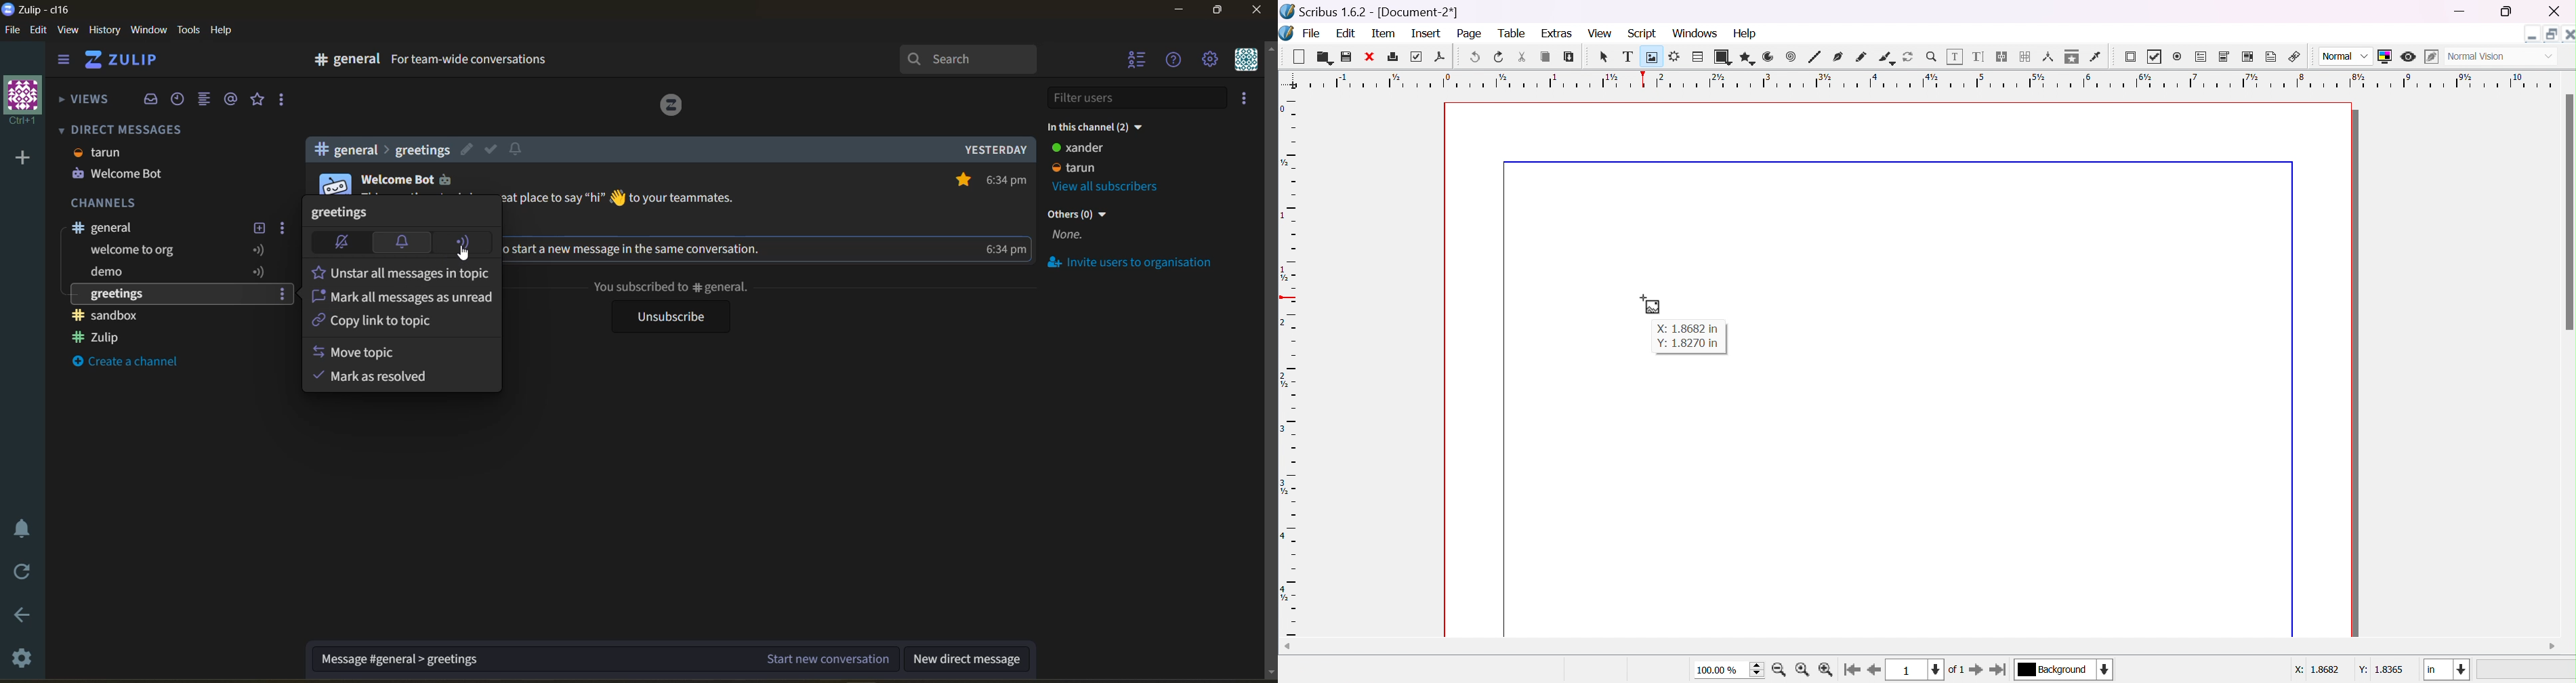  What do you see at coordinates (1297, 55) in the screenshot?
I see `new` at bounding box center [1297, 55].